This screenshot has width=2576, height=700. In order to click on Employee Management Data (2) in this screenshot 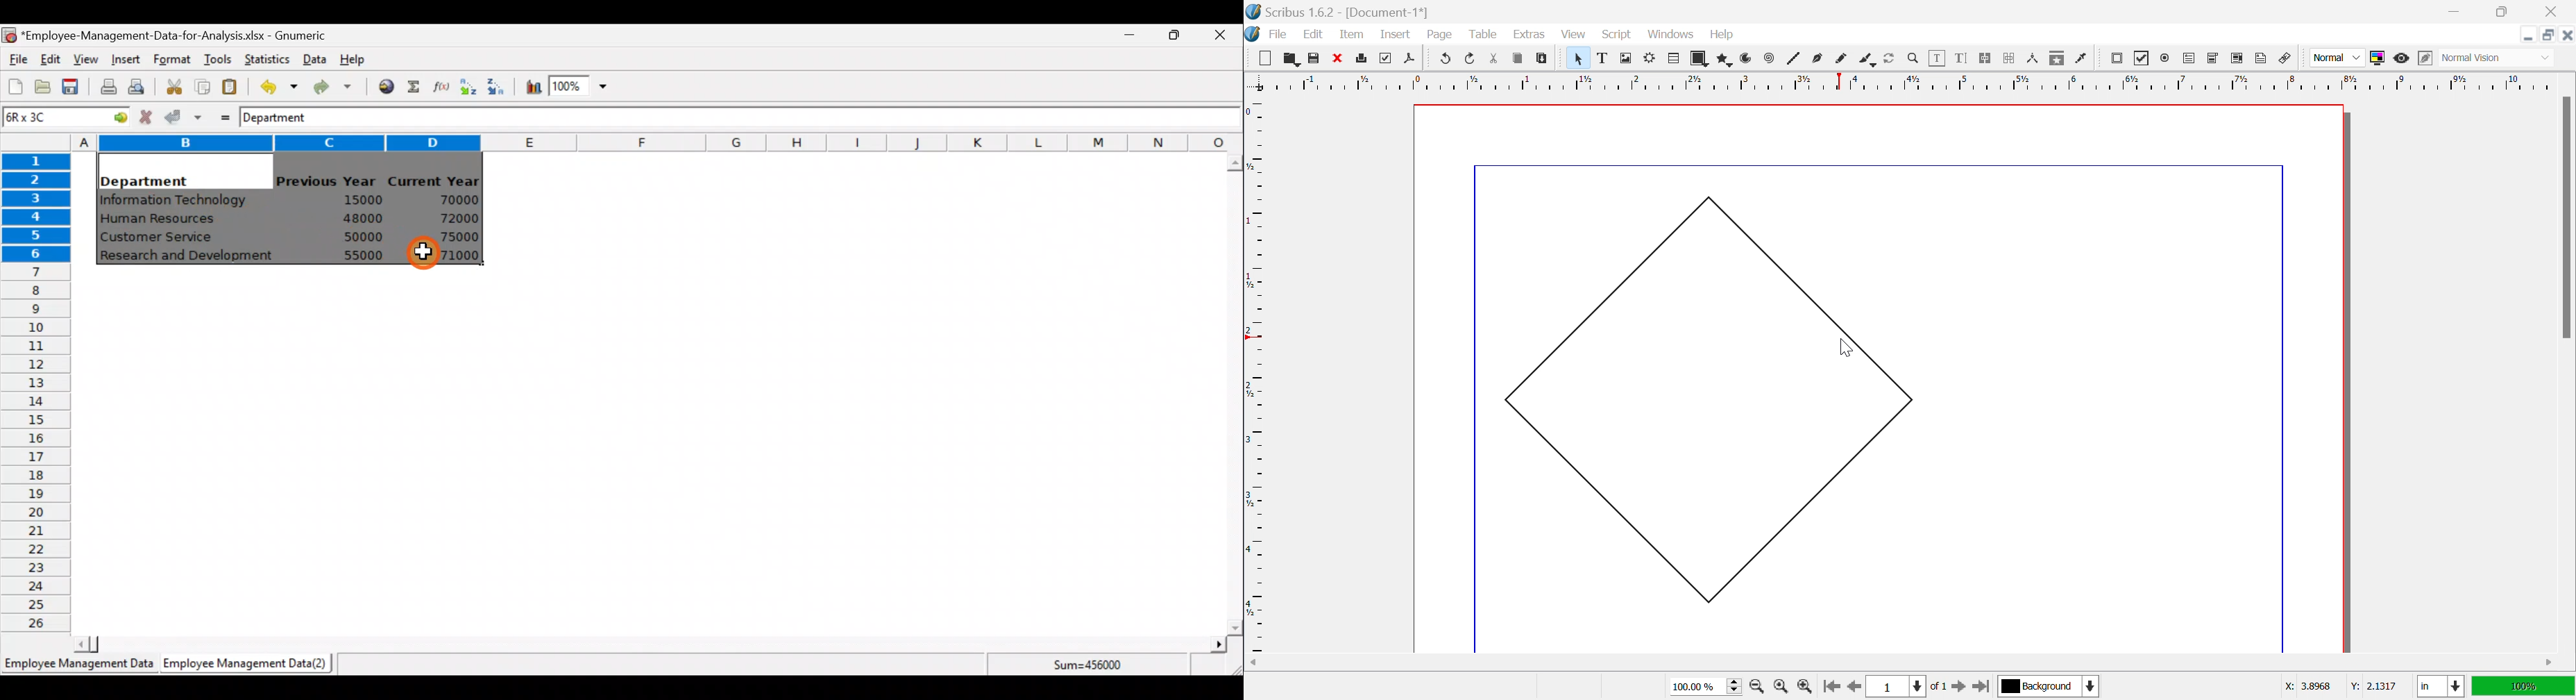, I will do `click(248, 664)`.